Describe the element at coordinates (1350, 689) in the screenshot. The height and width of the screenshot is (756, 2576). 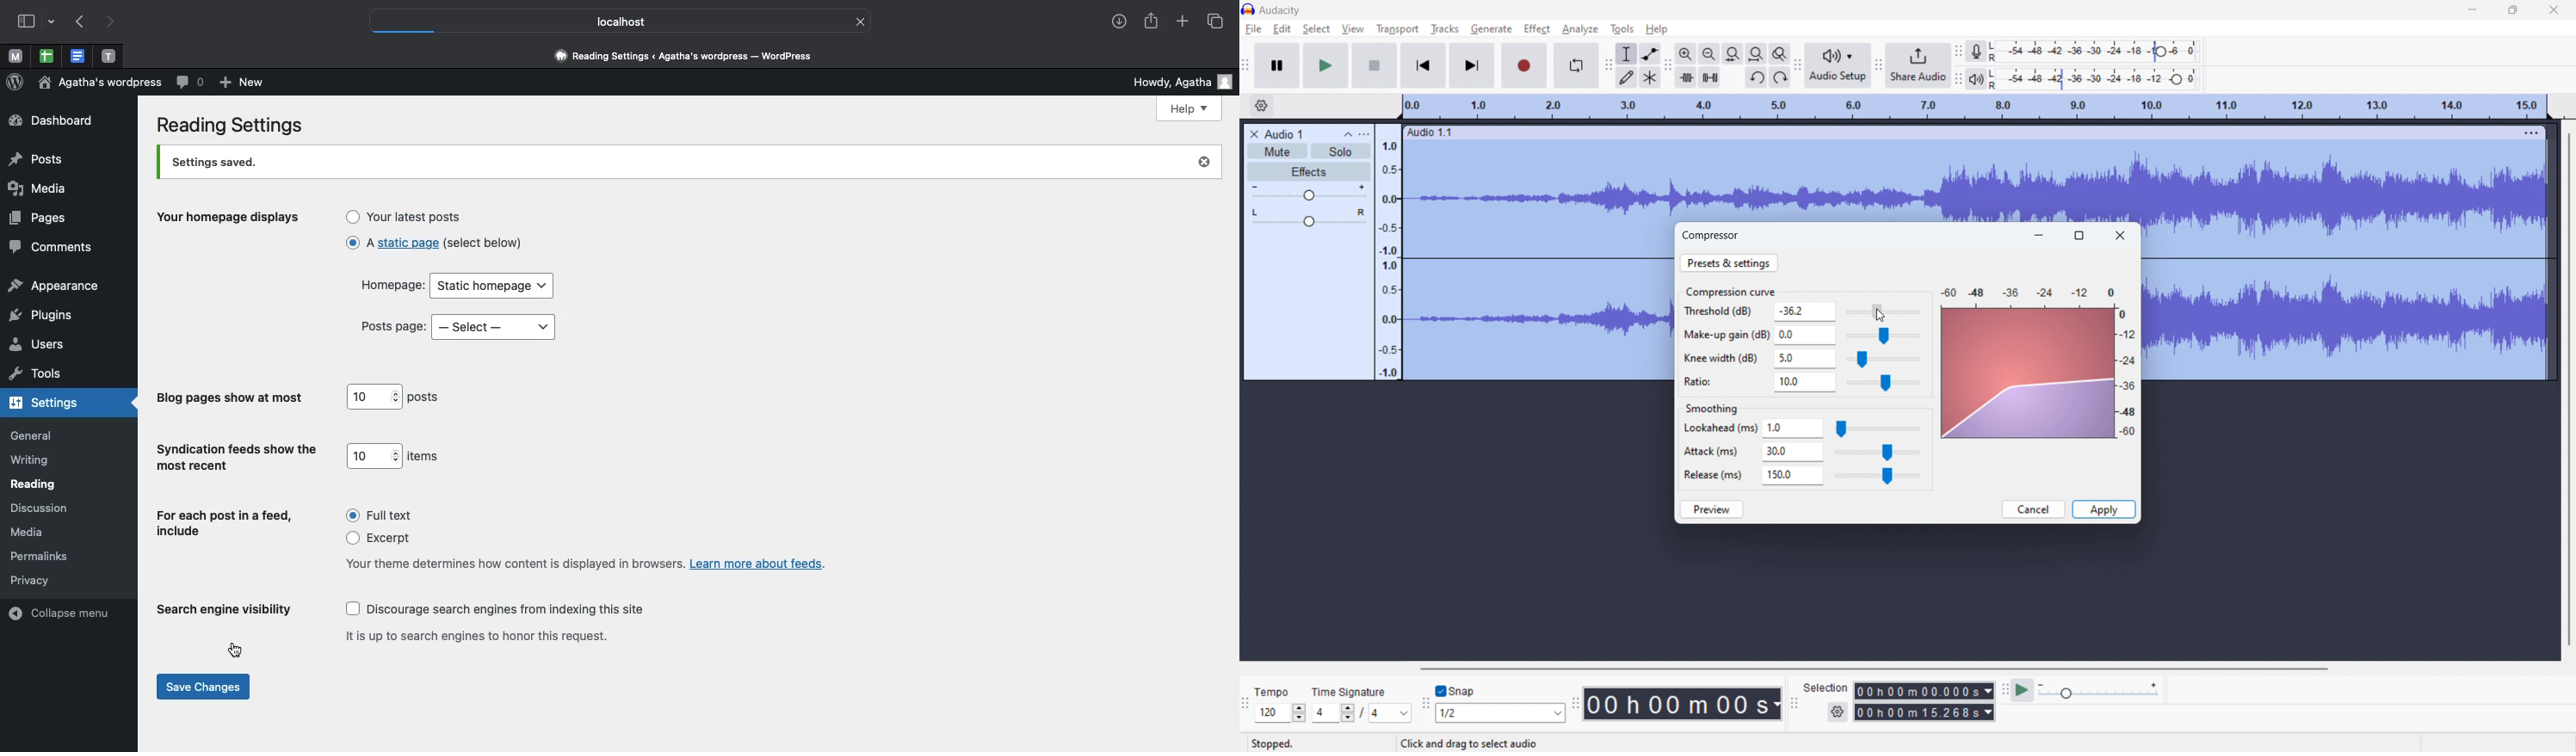
I see `Time Signature` at that location.